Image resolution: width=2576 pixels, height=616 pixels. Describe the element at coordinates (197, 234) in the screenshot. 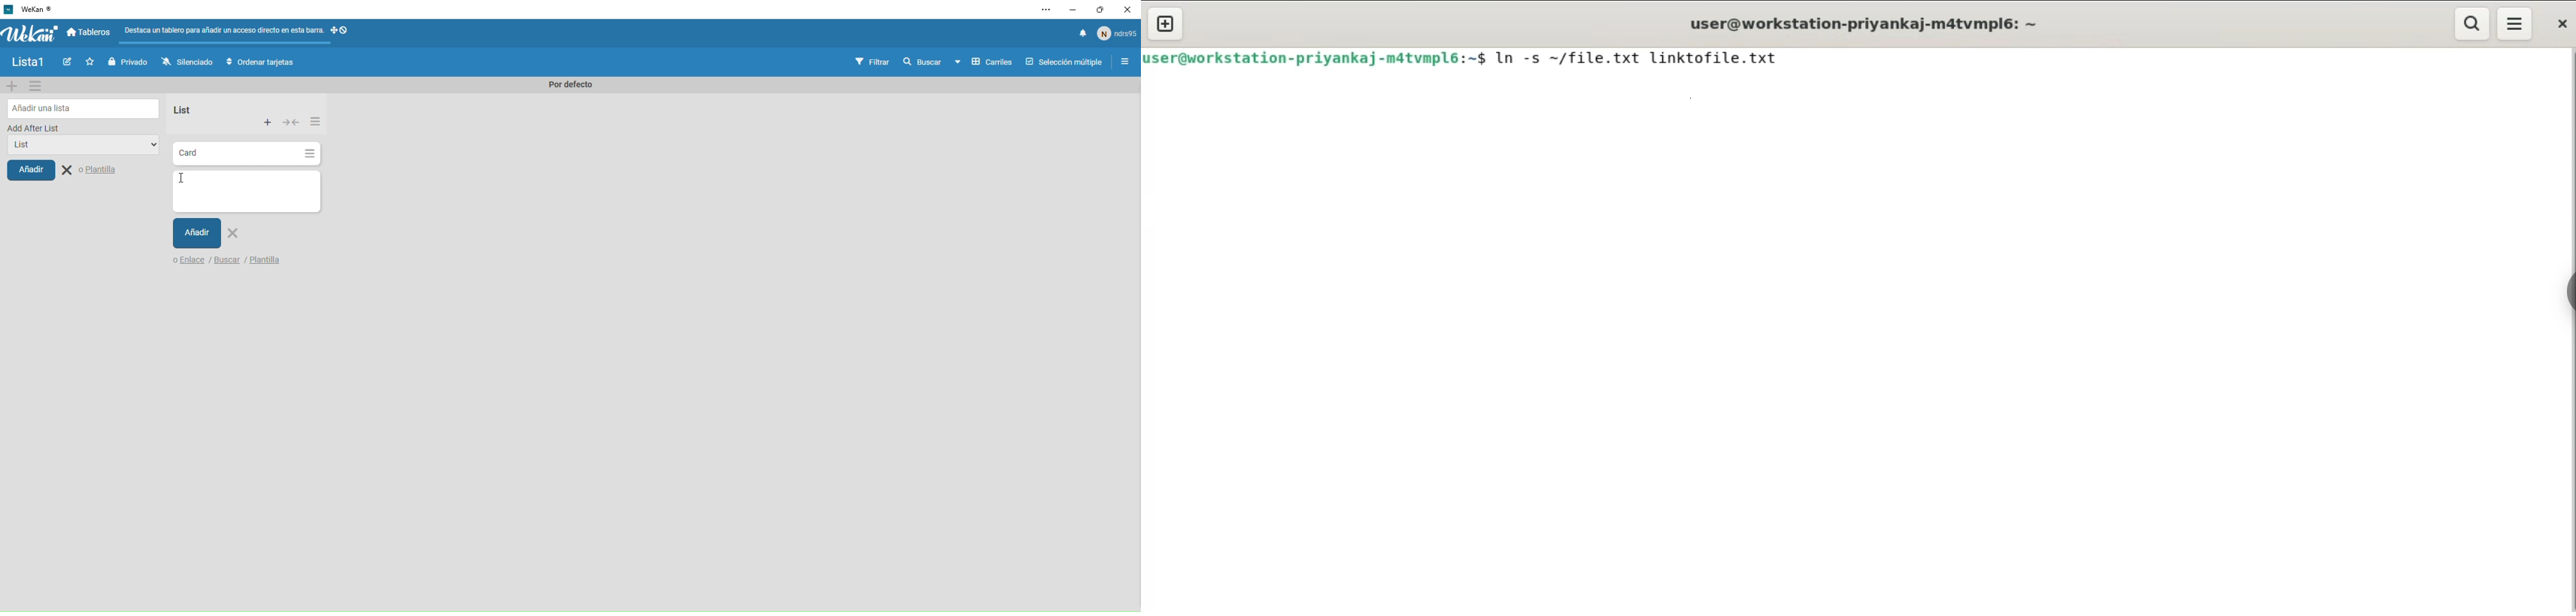

I see `Add` at that location.